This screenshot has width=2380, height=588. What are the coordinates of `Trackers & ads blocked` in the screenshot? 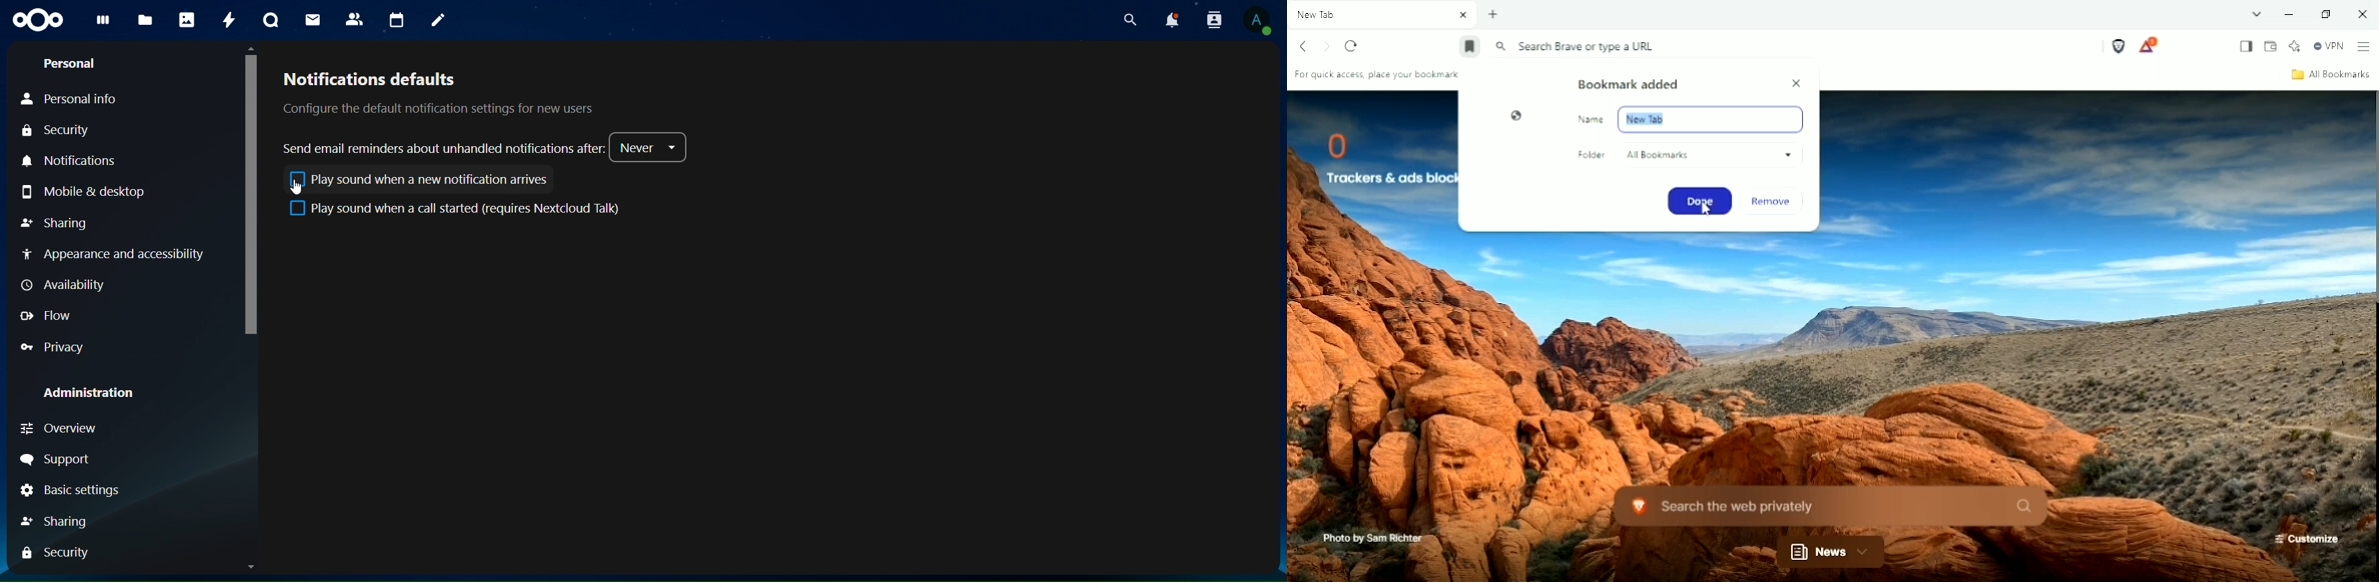 It's located at (1382, 156).